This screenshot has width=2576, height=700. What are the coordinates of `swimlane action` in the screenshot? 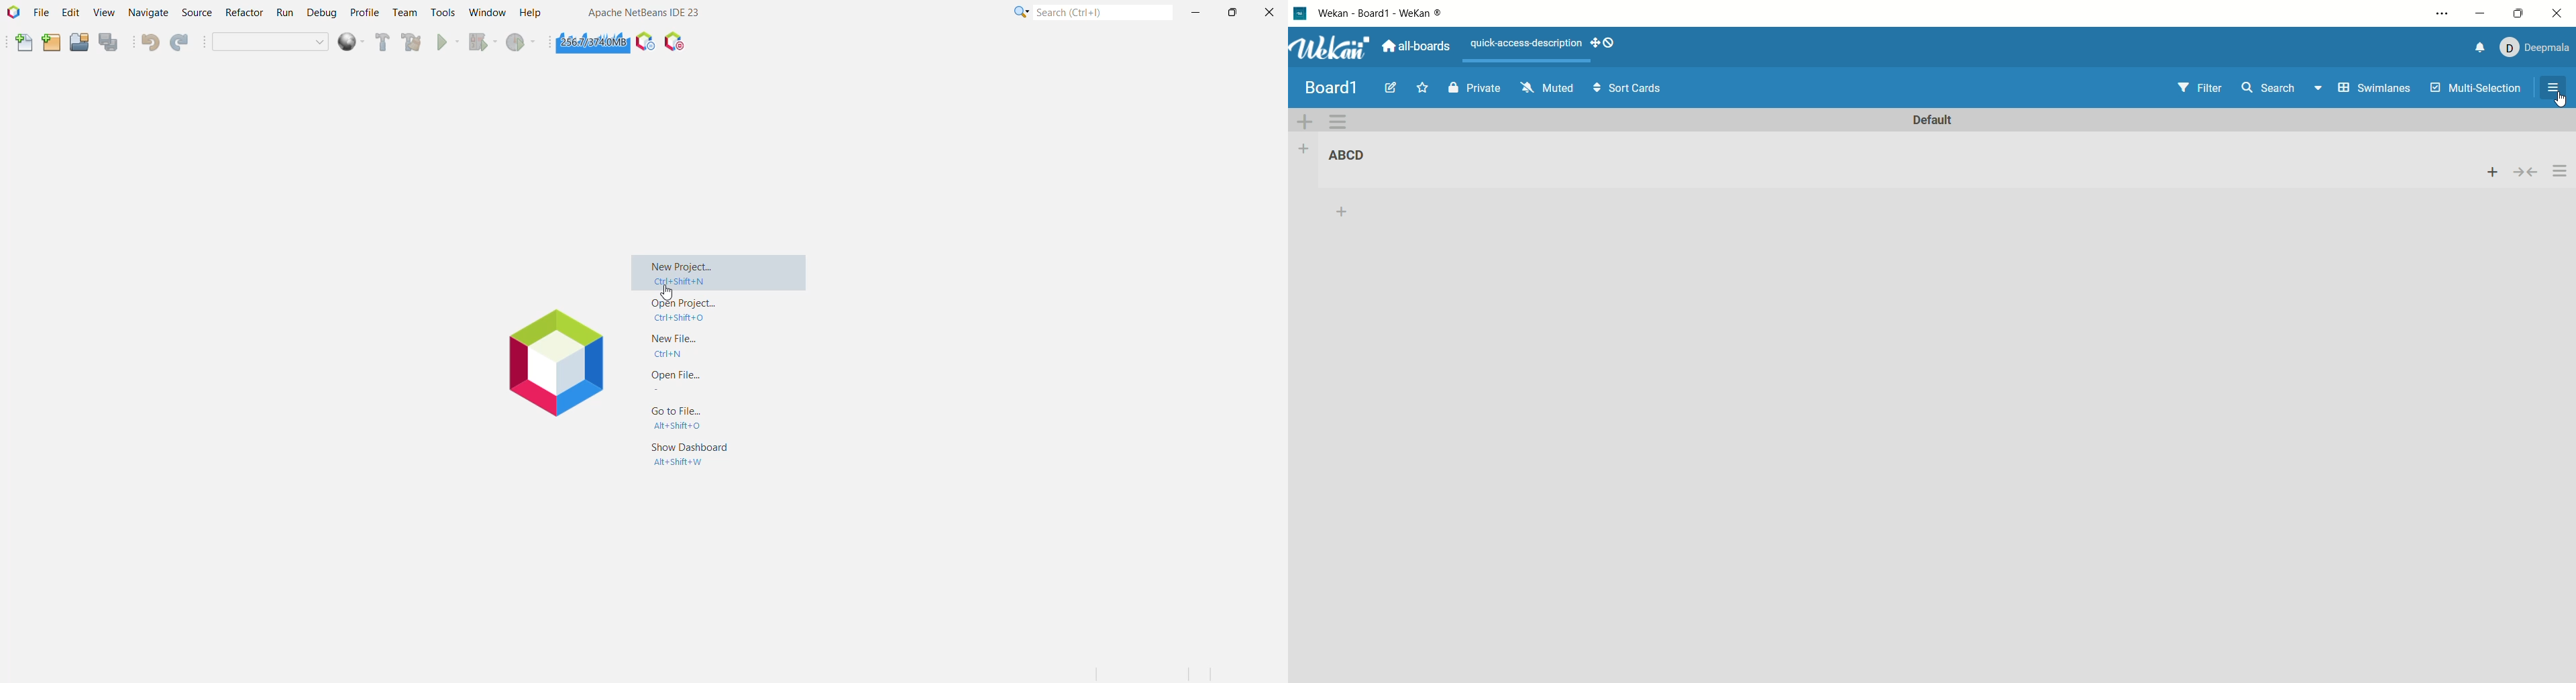 It's located at (1343, 123).